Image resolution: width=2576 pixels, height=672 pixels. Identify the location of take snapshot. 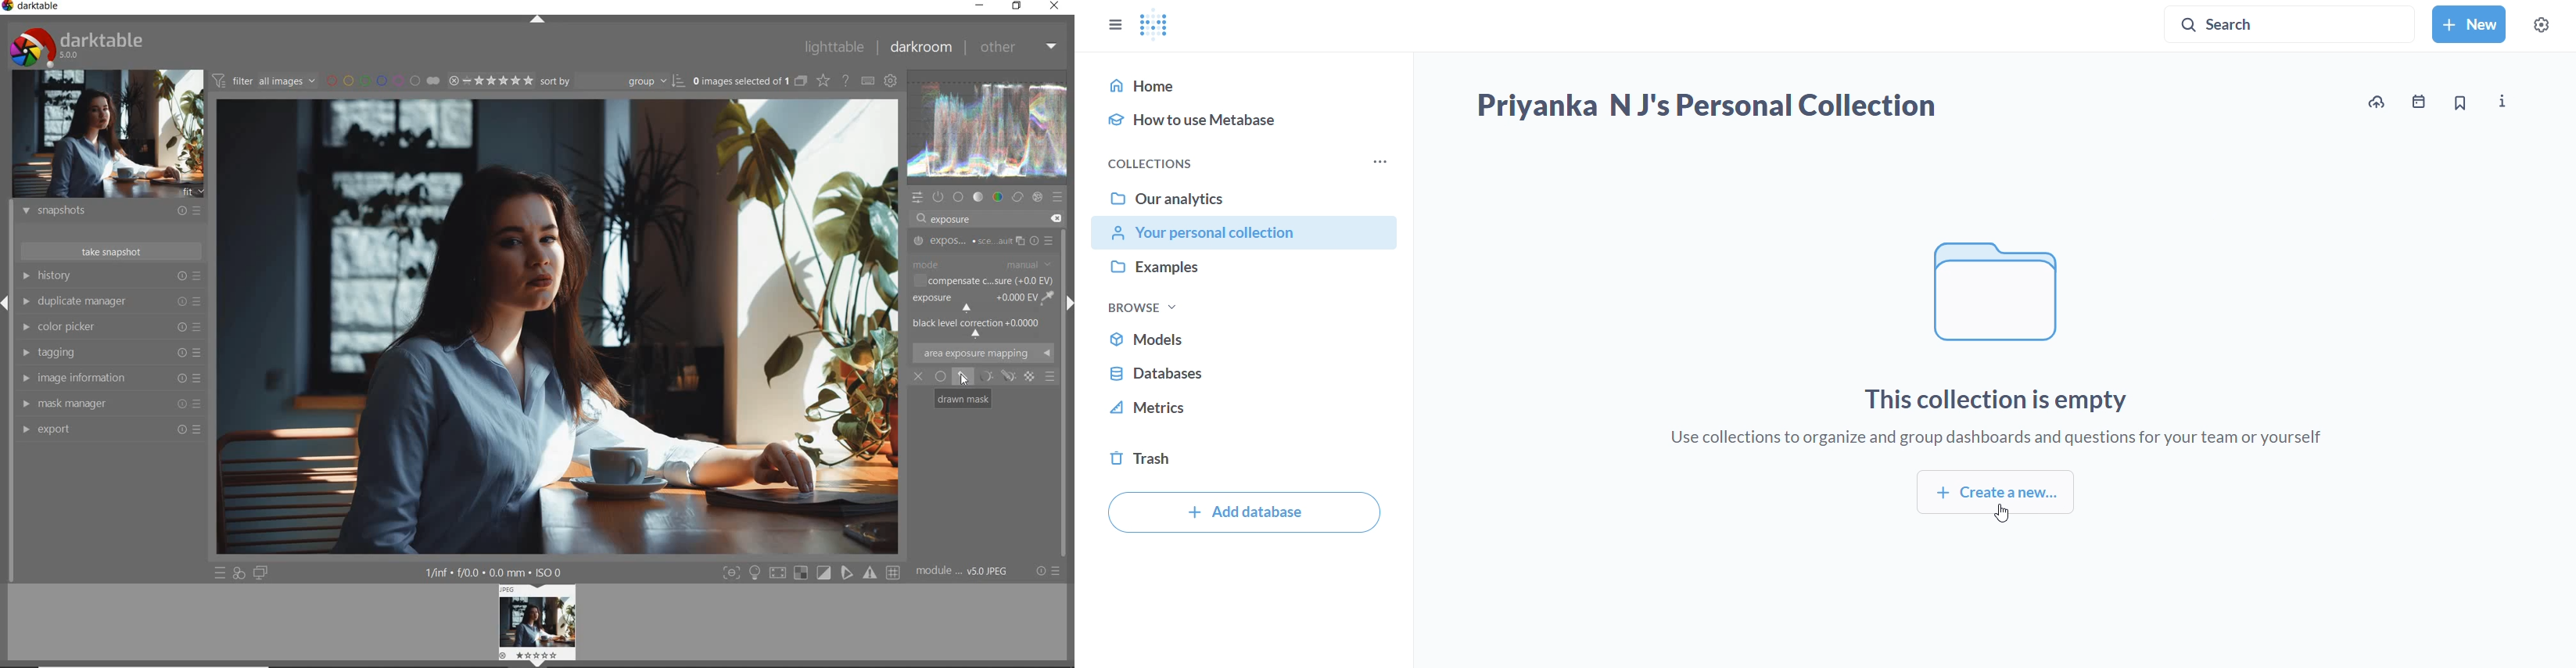
(112, 251).